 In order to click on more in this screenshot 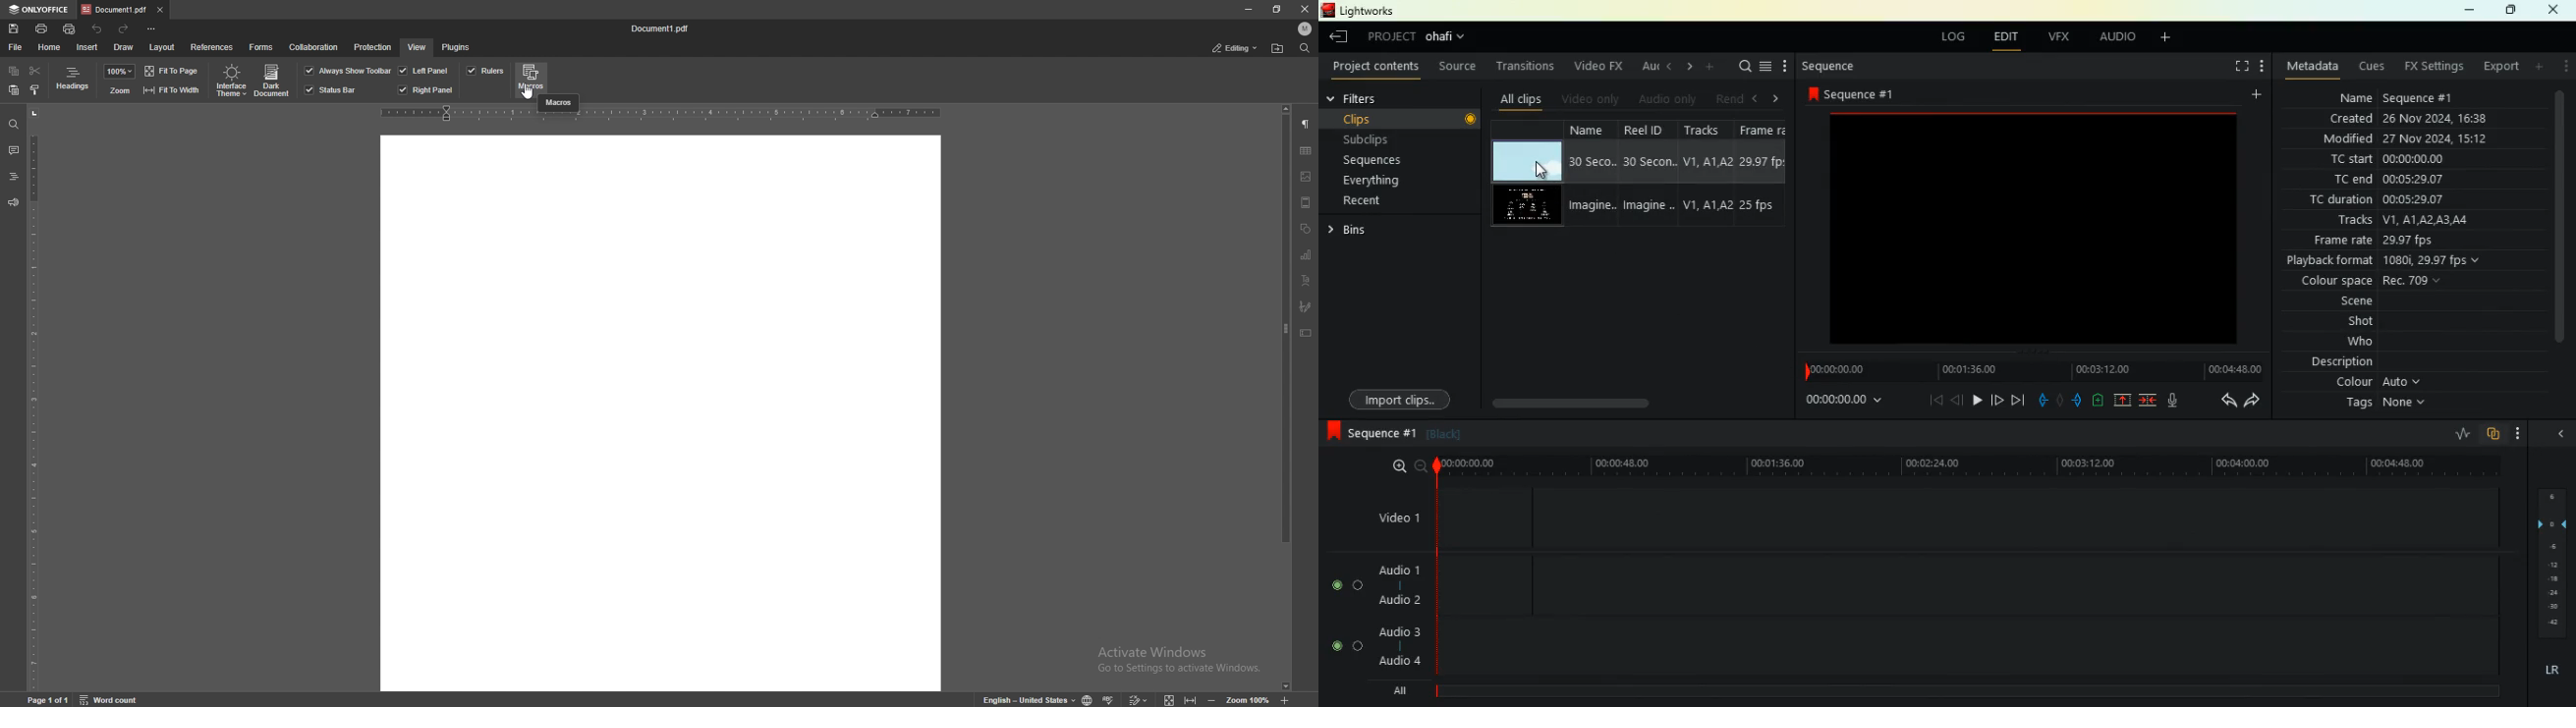, I will do `click(1709, 67)`.